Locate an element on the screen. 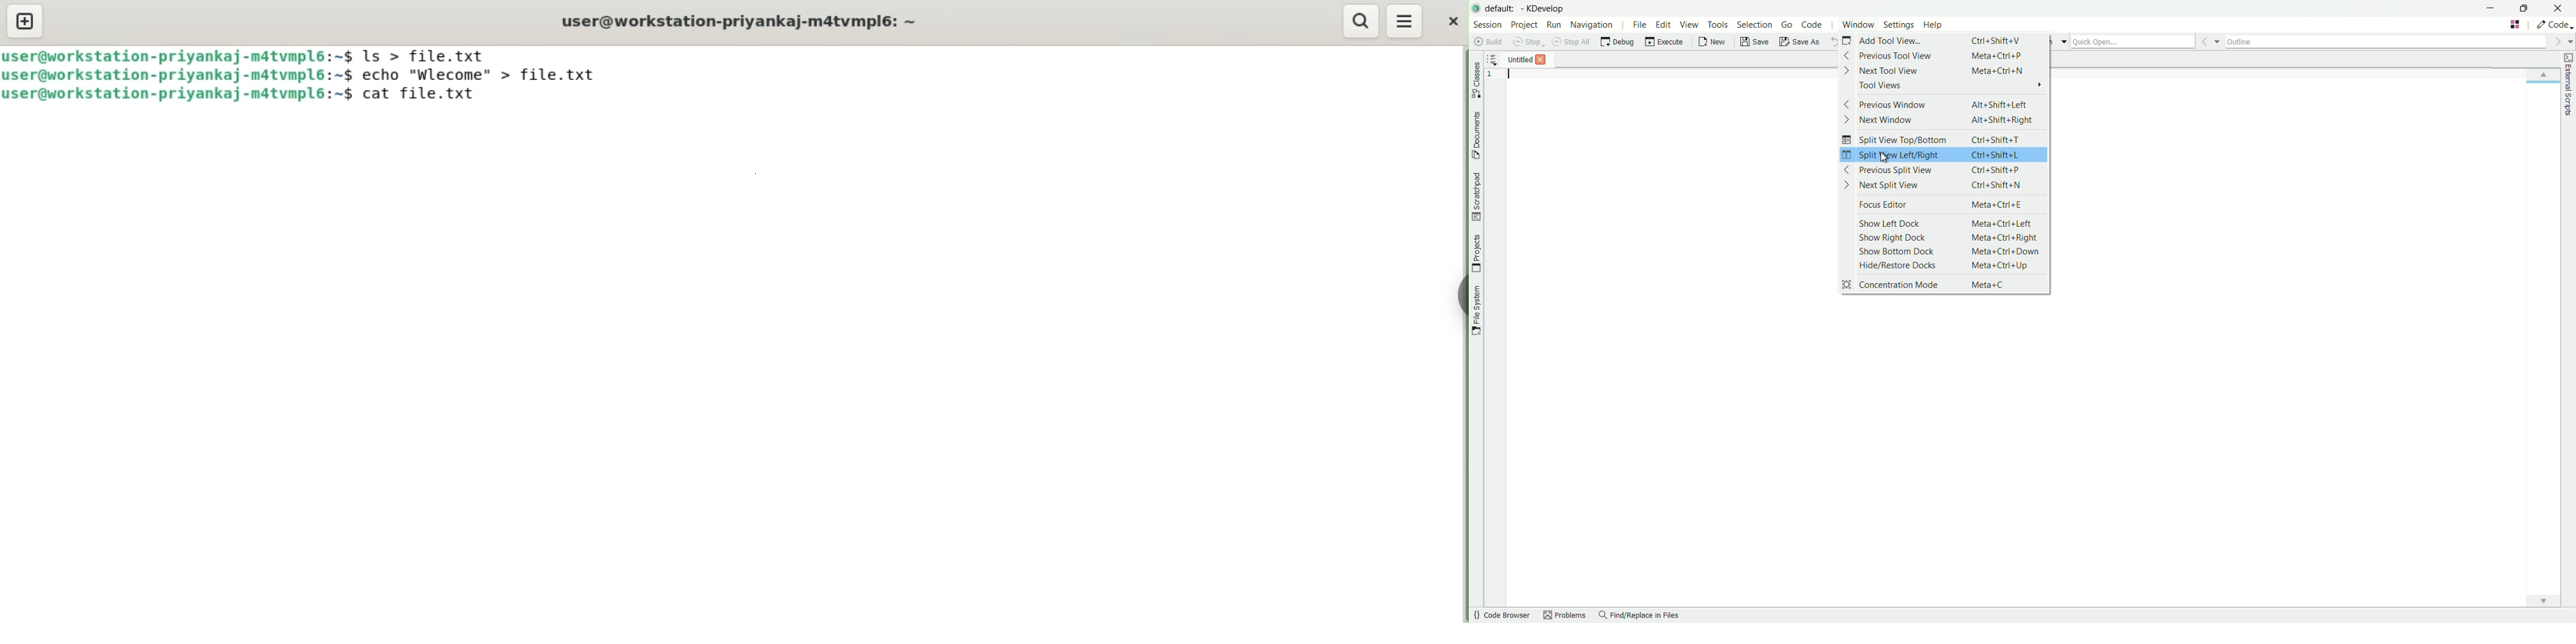  user@workstation-priyankaj-m4tvmpl6: ~ is located at coordinates (747, 22).